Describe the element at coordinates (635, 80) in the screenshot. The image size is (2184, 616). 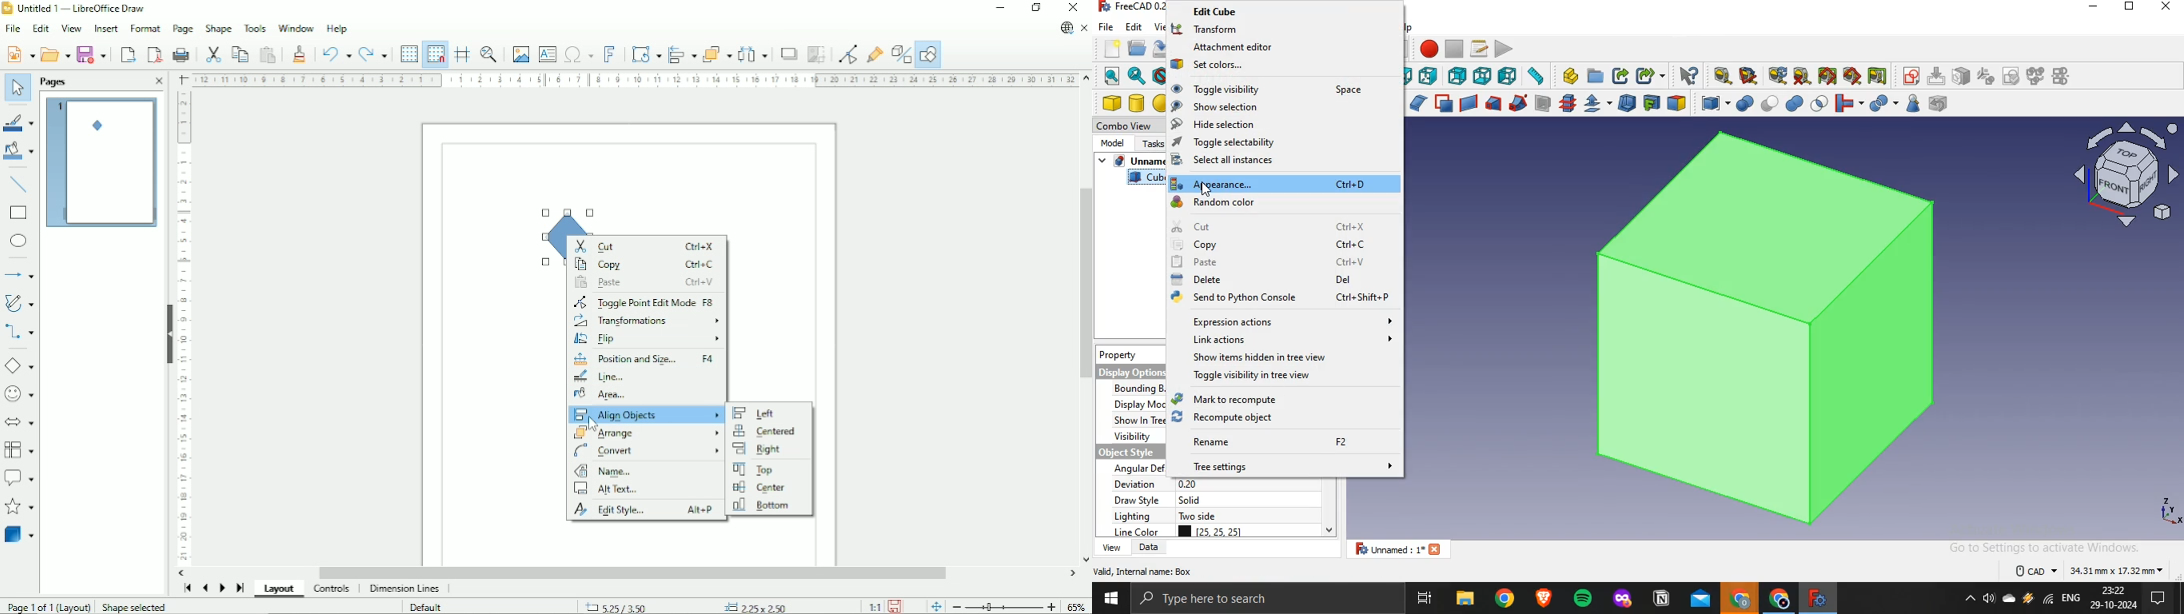
I see `Horizontal scale` at that location.